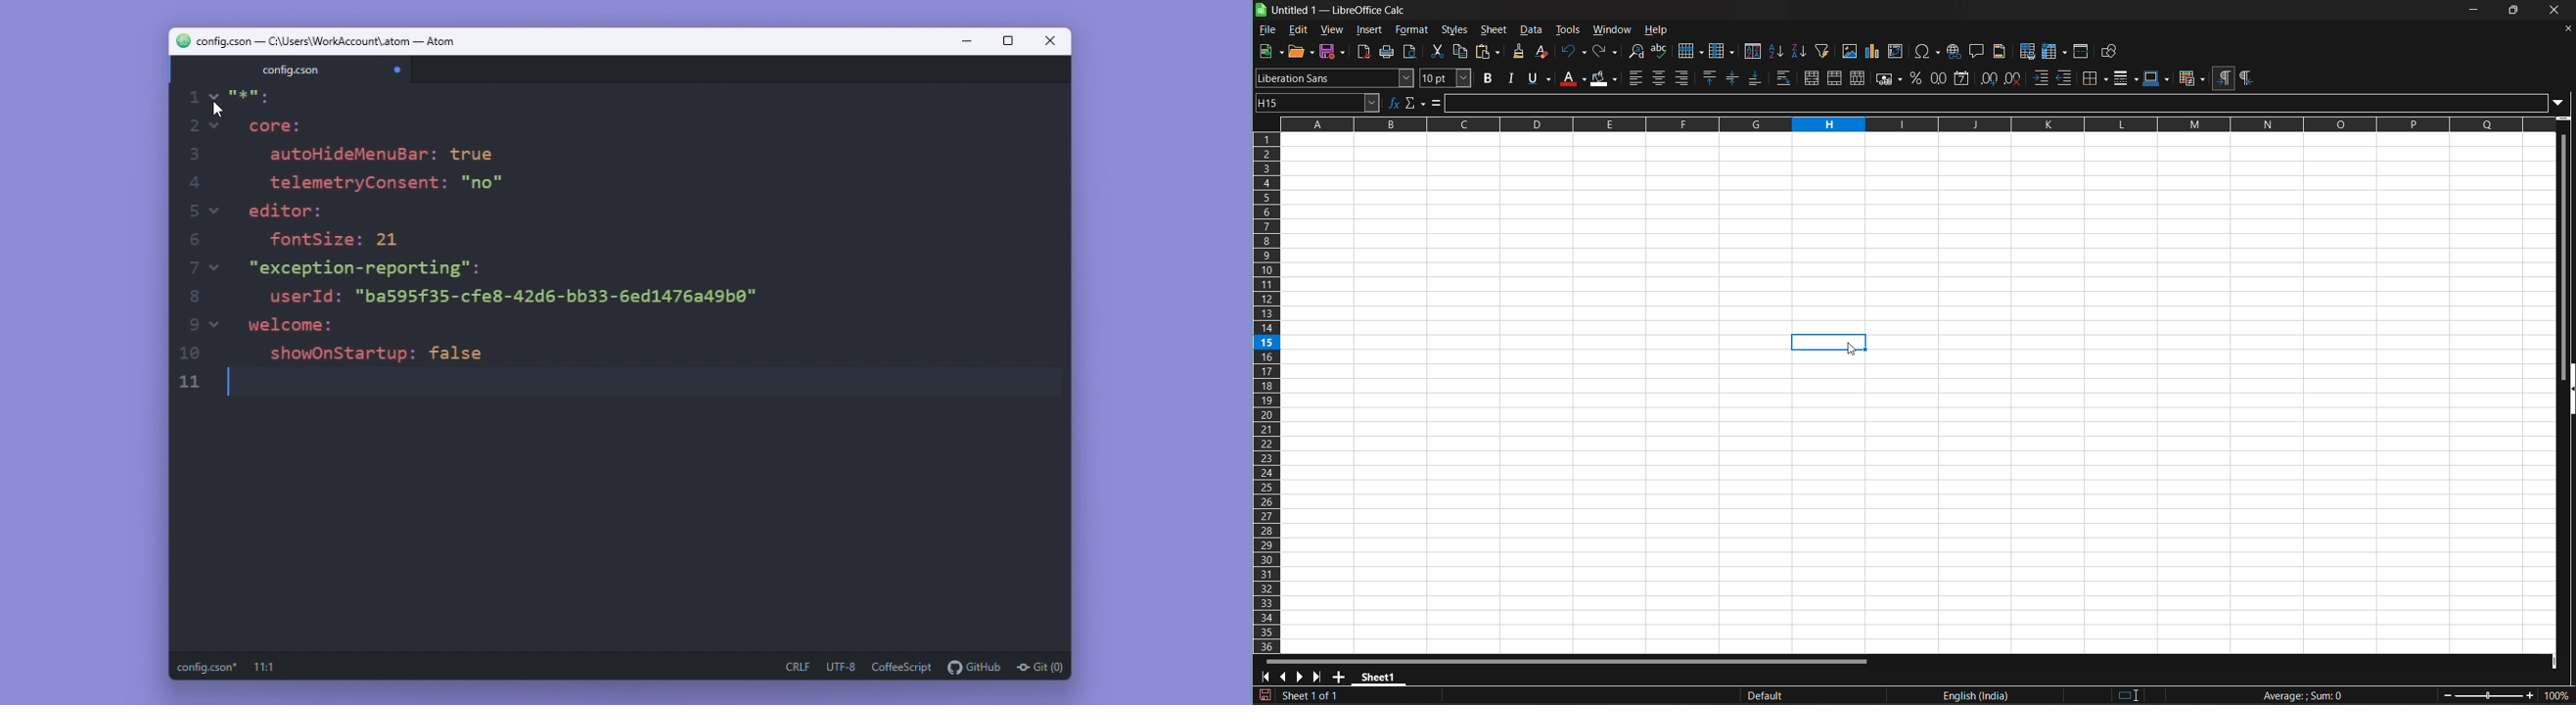 The width and height of the screenshot is (2576, 728). What do you see at coordinates (1785, 79) in the screenshot?
I see `warp text` at bounding box center [1785, 79].